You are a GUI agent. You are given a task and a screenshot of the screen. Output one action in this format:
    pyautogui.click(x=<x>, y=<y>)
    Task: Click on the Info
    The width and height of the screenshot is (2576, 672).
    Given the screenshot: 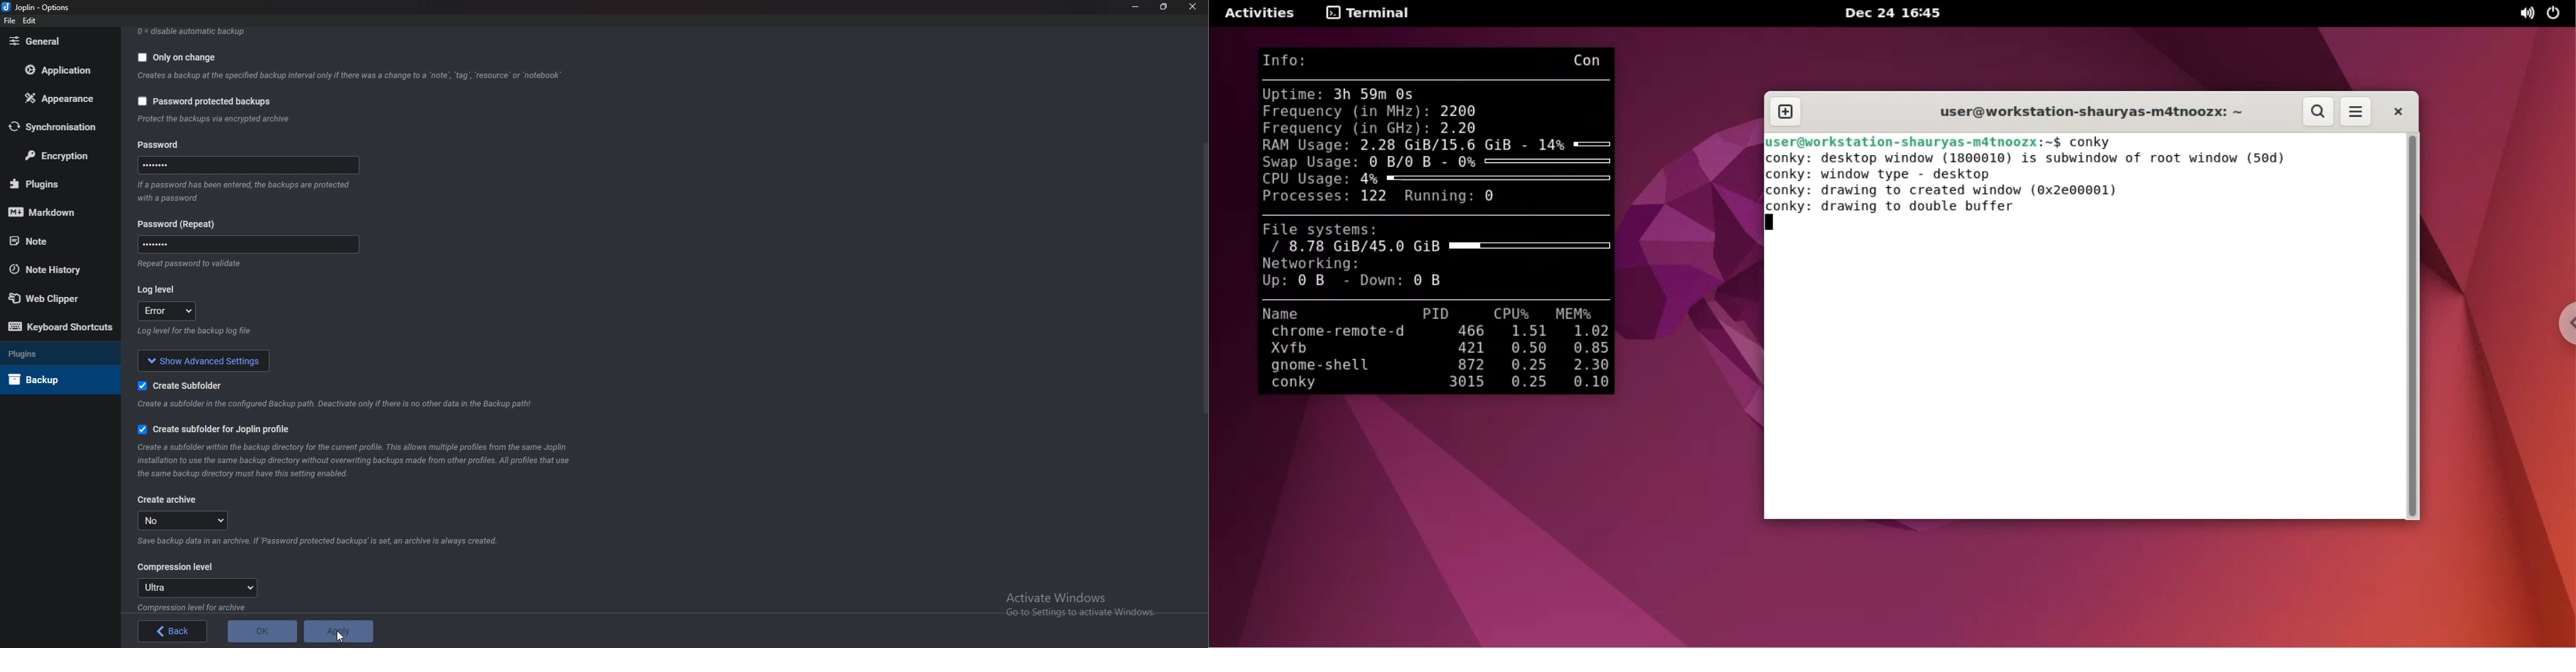 What is the action you would take?
    pyautogui.click(x=325, y=542)
    